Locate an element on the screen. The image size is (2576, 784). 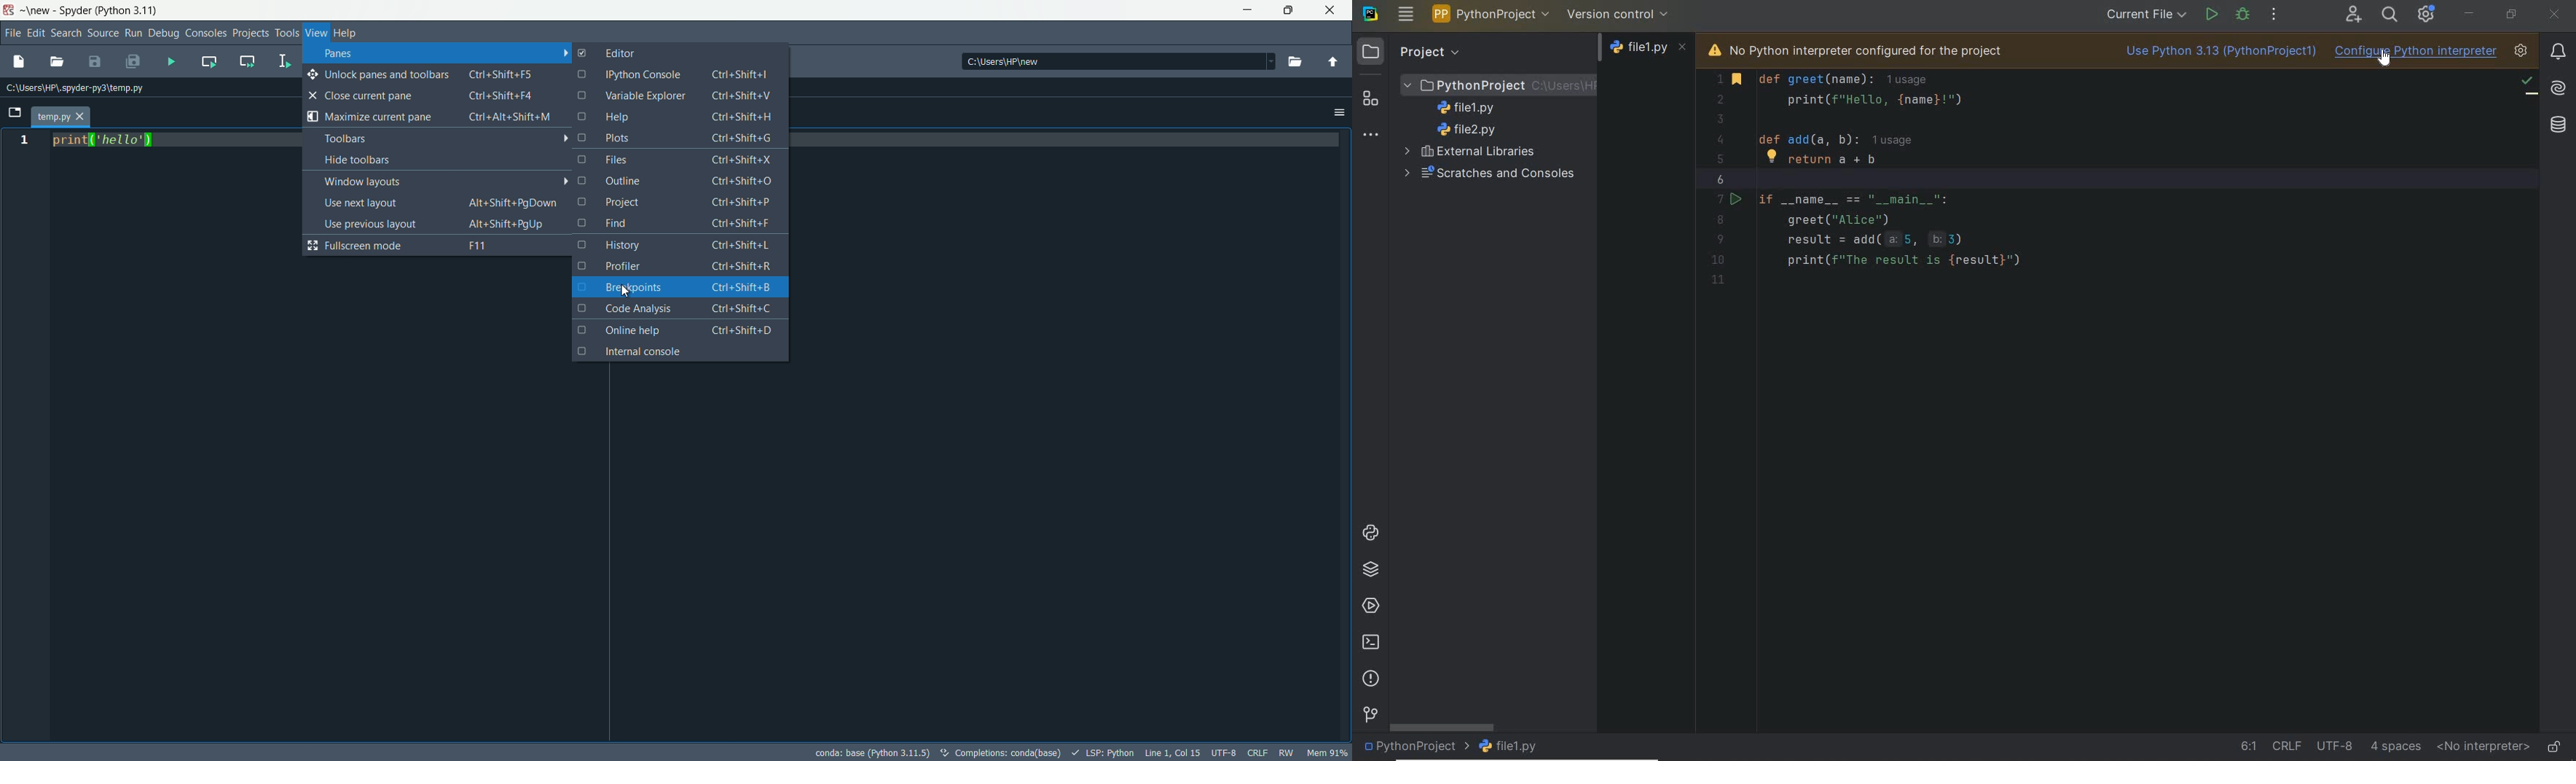
view menu is located at coordinates (316, 32).